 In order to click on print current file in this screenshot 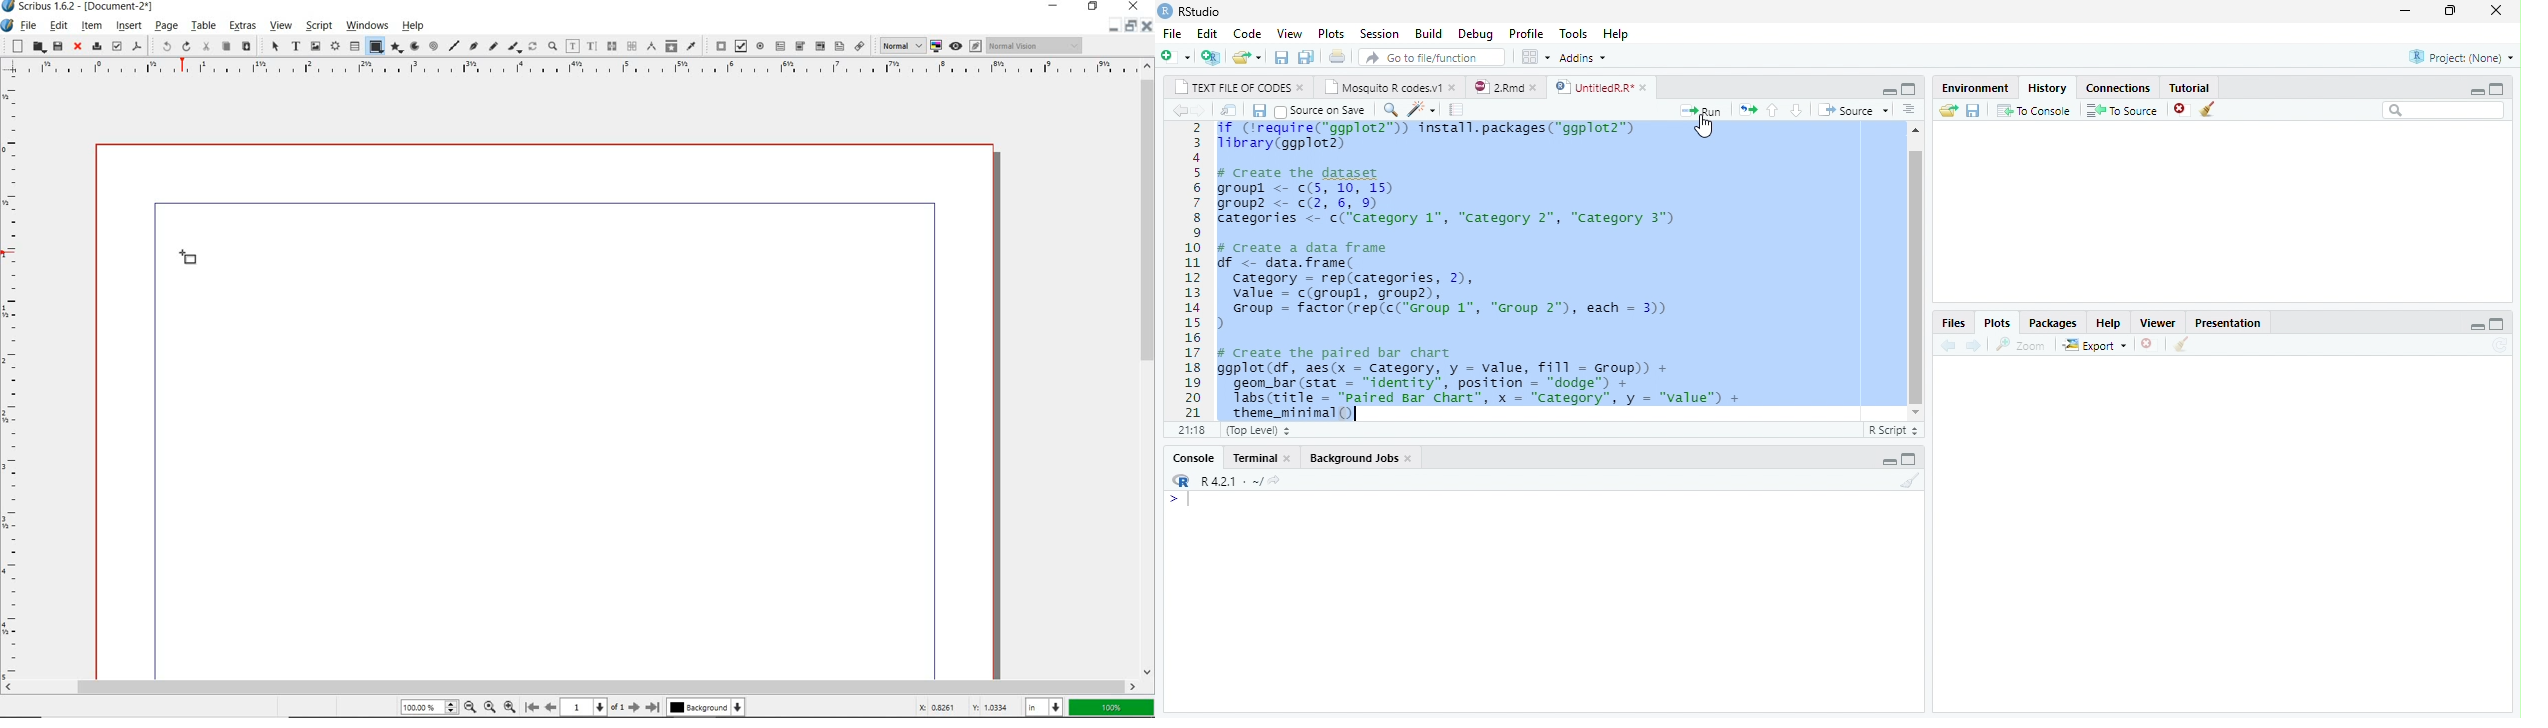, I will do `click(1340, 57)`.